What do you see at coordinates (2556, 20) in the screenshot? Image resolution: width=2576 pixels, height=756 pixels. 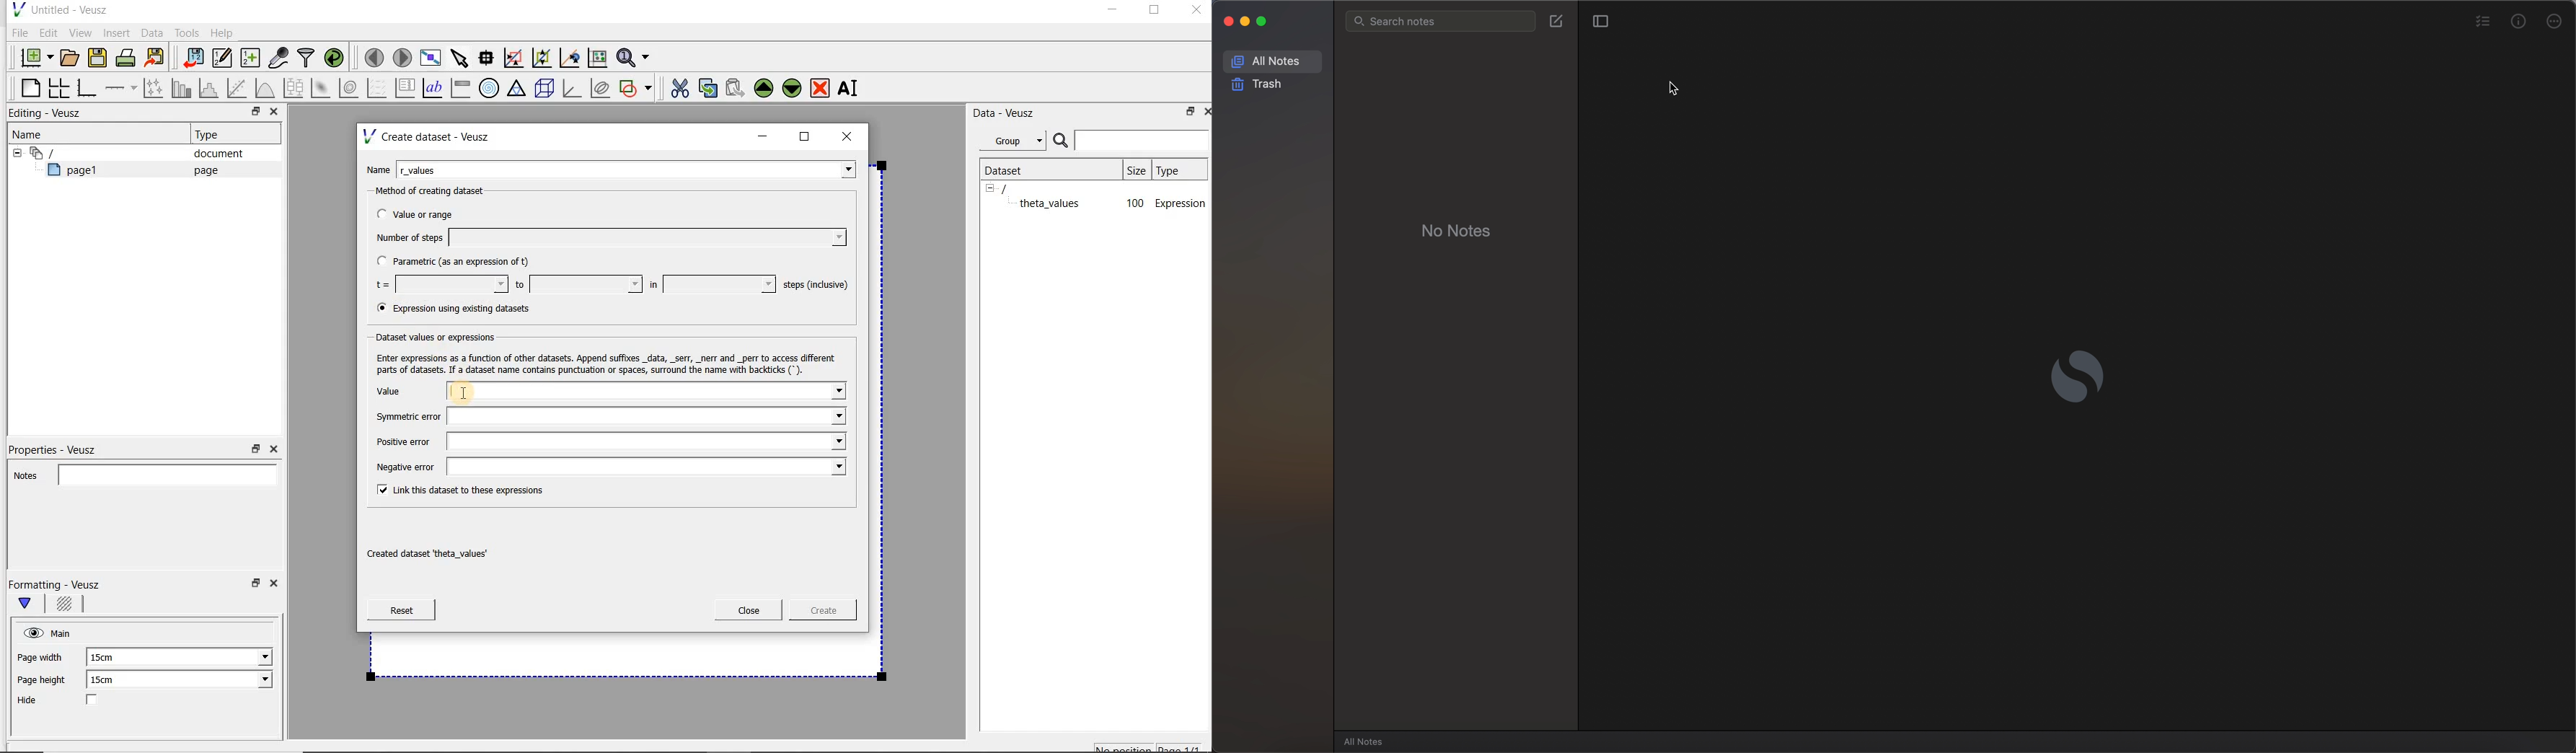 I see `more options` at bounding box center [2556, 20].